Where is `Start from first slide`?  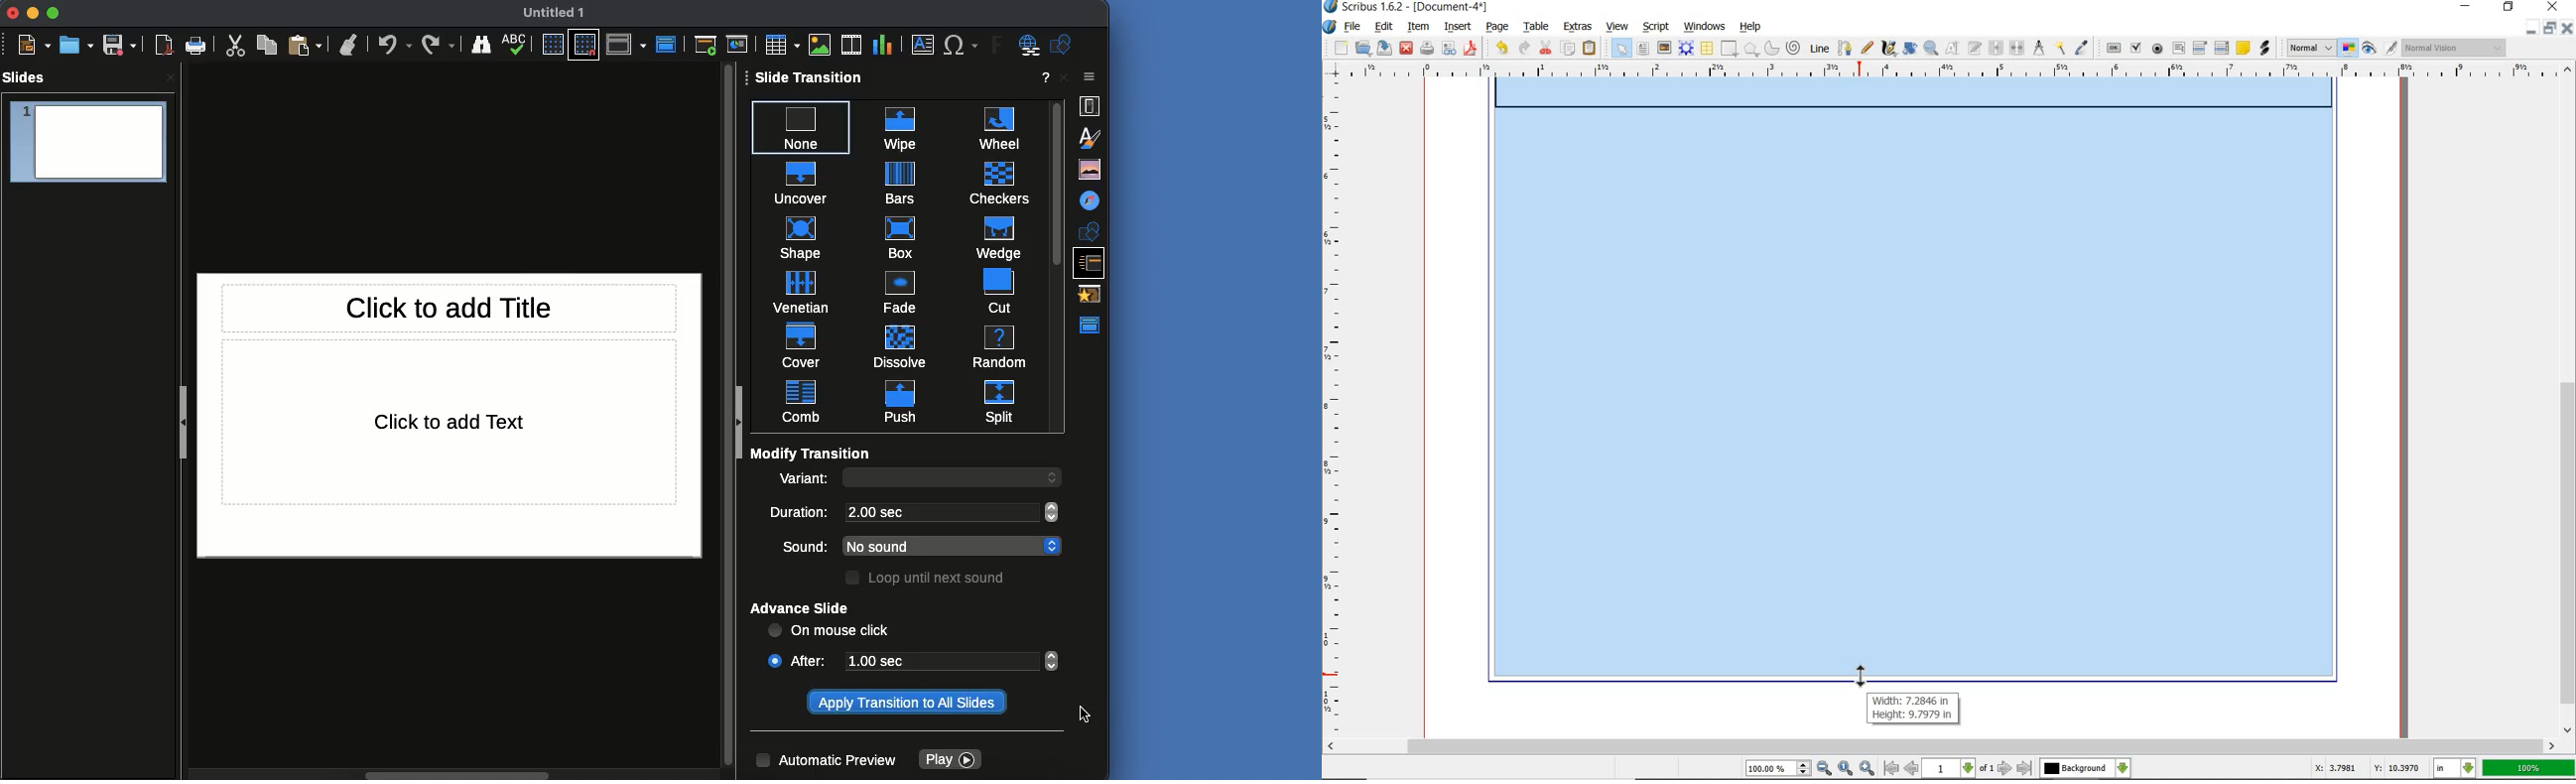
Start from first slide is located at coordinates (705, 46).